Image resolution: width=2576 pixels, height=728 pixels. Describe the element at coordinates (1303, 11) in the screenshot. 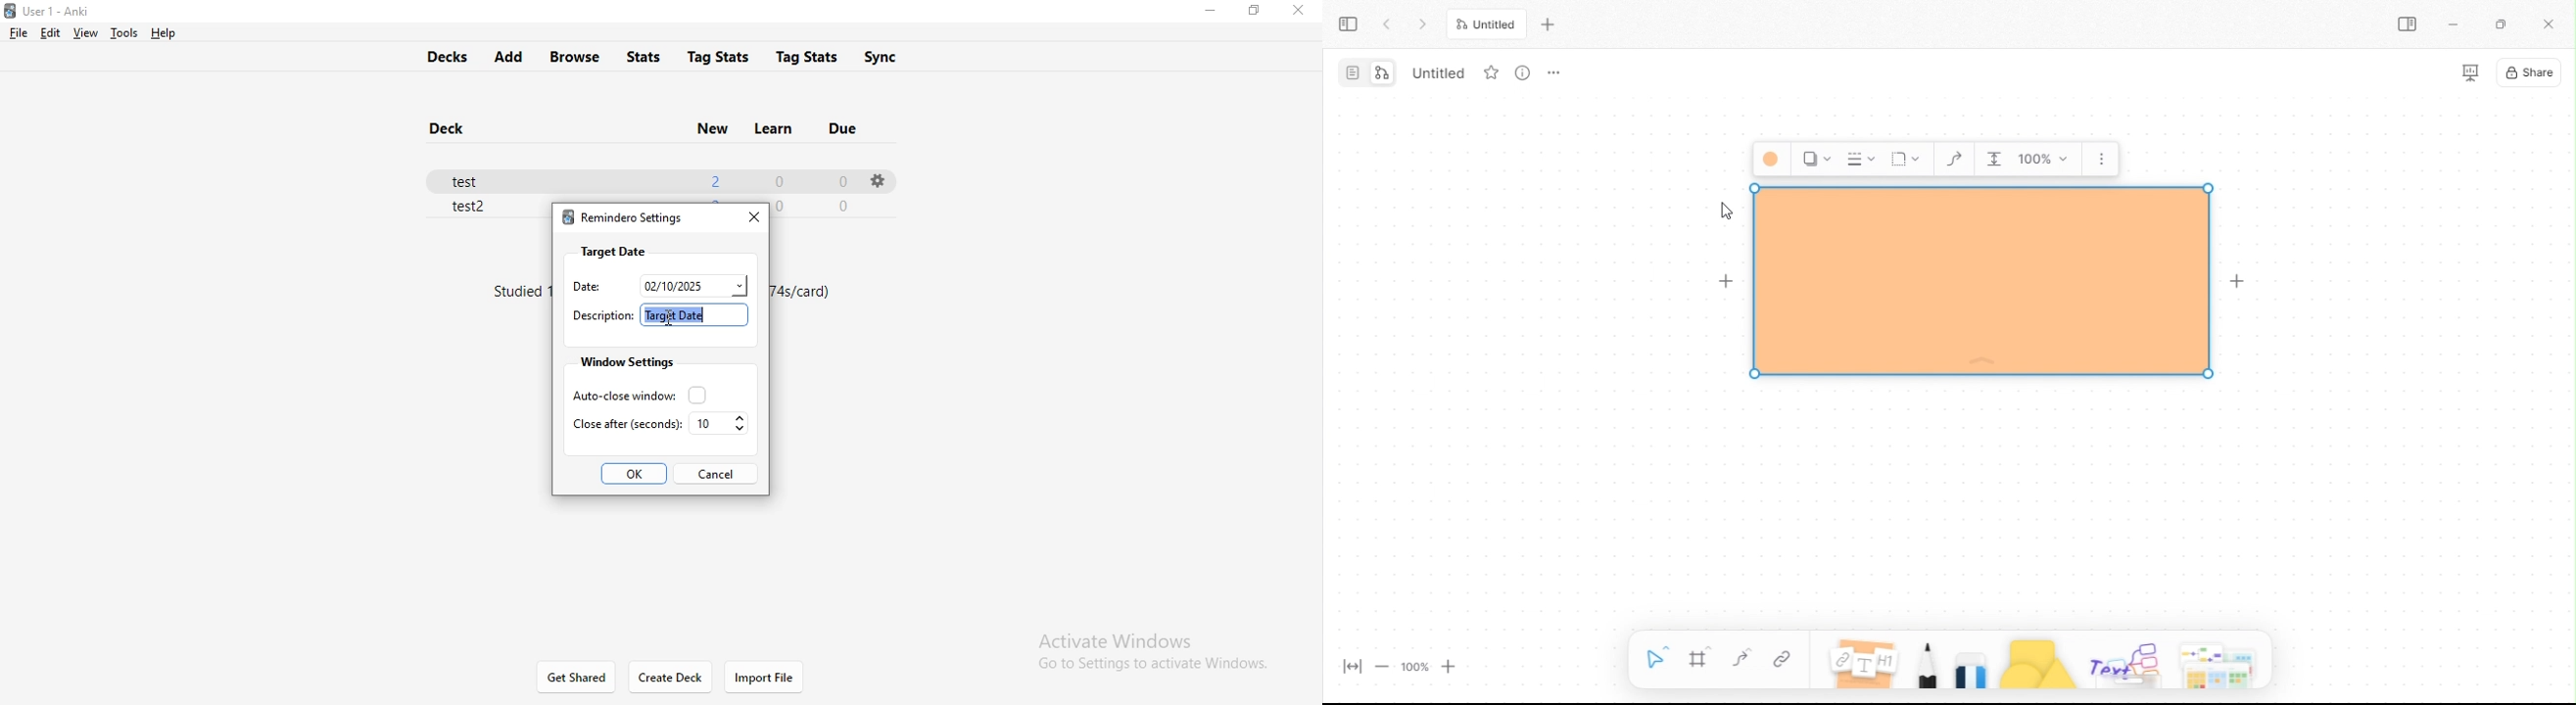

I see `close` at that location.